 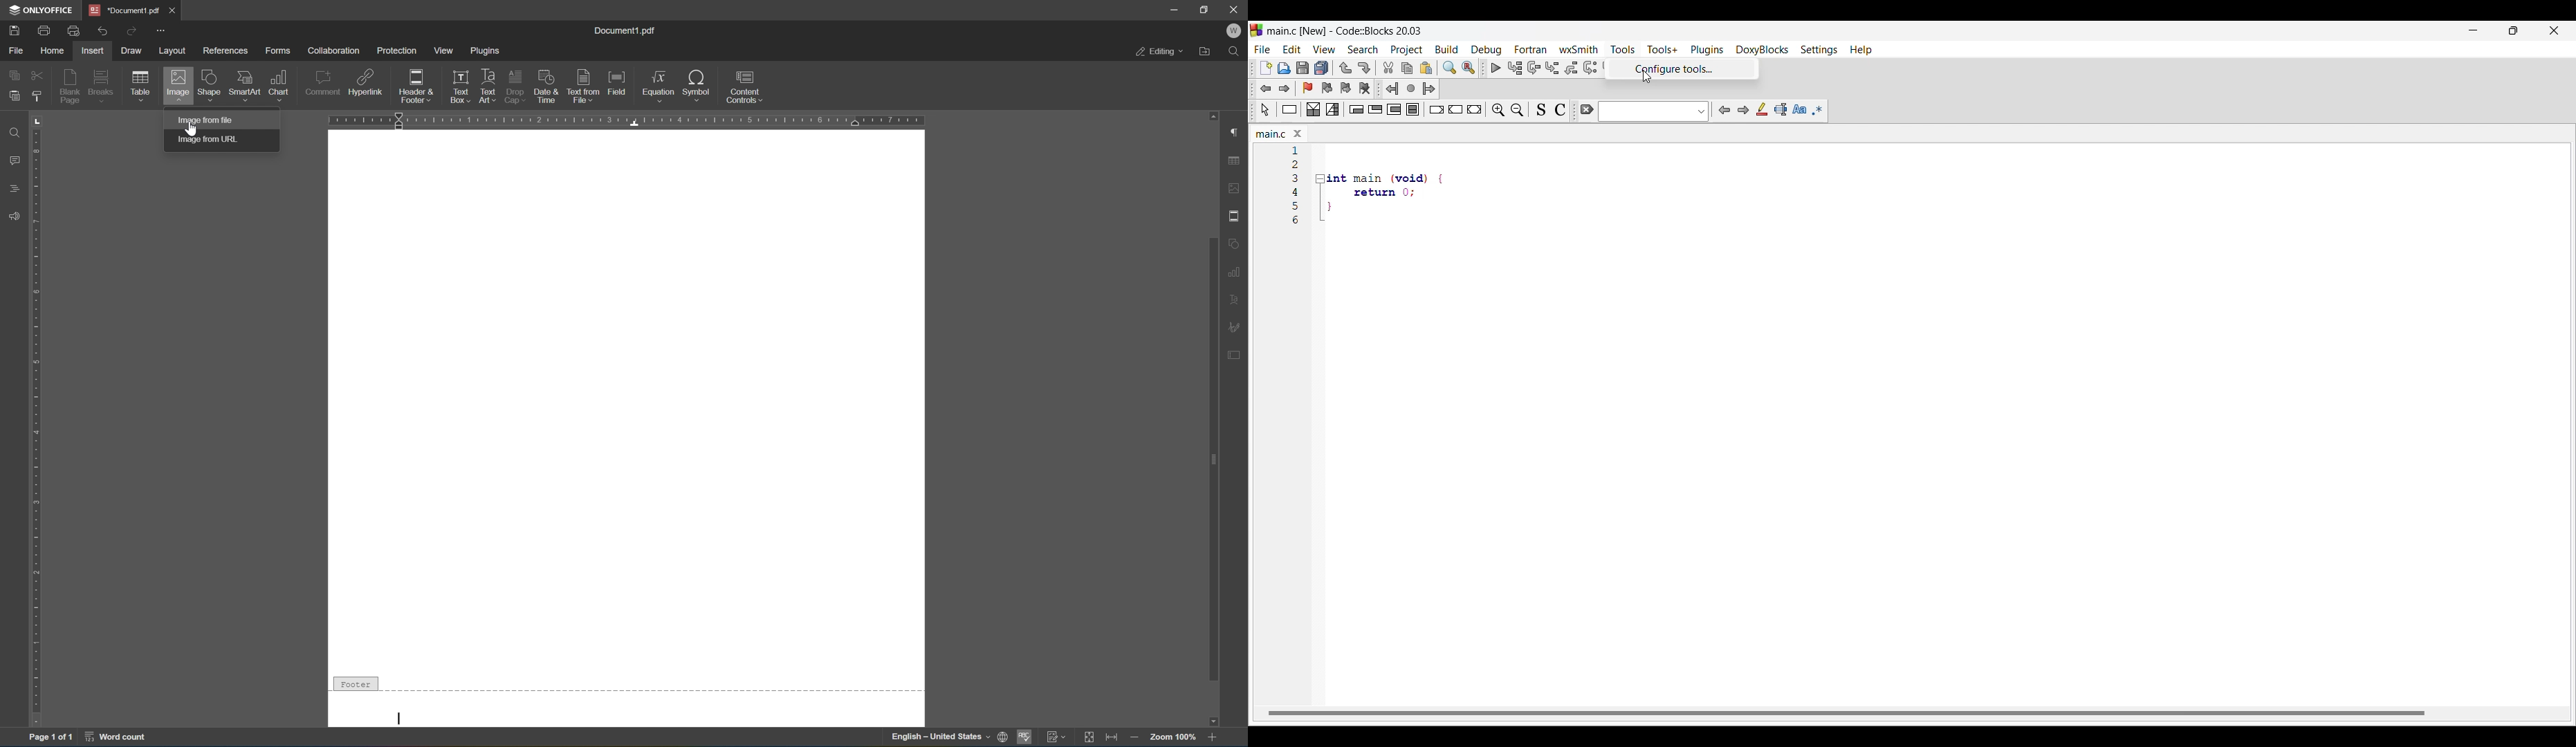 I want to click on text art settings, so click(x=1237, y=299).